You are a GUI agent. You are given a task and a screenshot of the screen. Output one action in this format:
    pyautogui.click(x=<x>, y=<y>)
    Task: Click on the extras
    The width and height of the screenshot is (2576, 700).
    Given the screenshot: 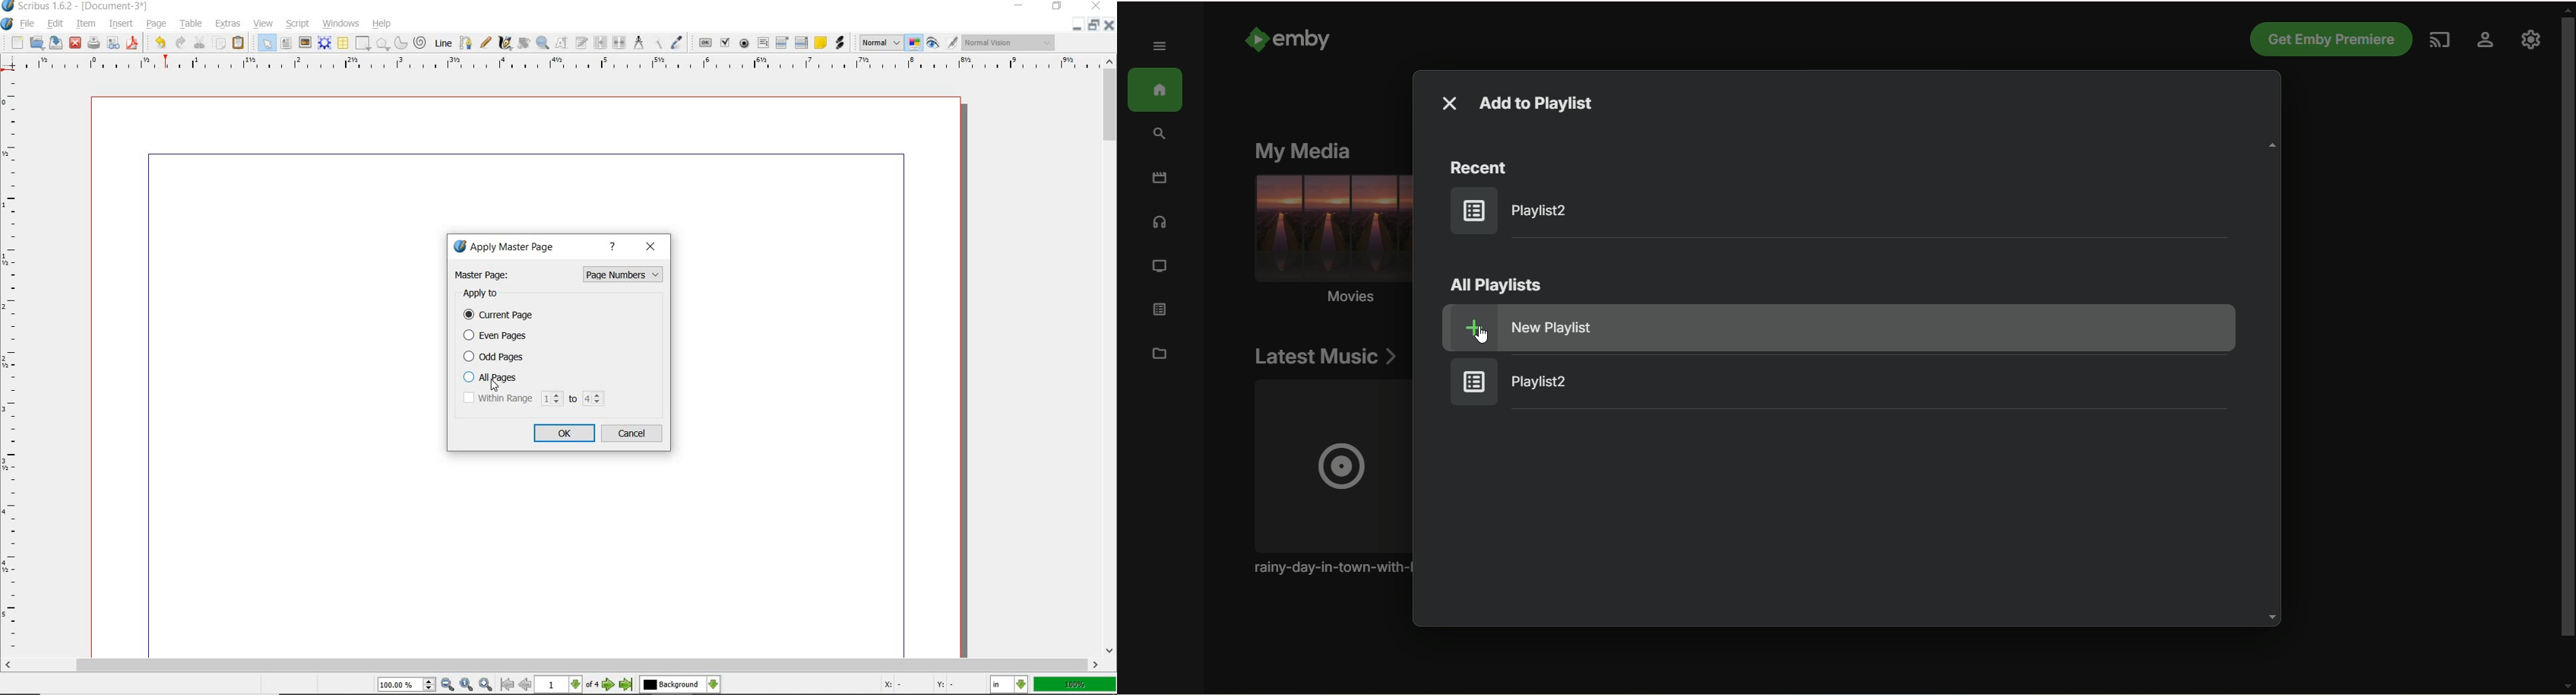 What is the action you would take?
    pyautogui.click(x=228, y=22)
    